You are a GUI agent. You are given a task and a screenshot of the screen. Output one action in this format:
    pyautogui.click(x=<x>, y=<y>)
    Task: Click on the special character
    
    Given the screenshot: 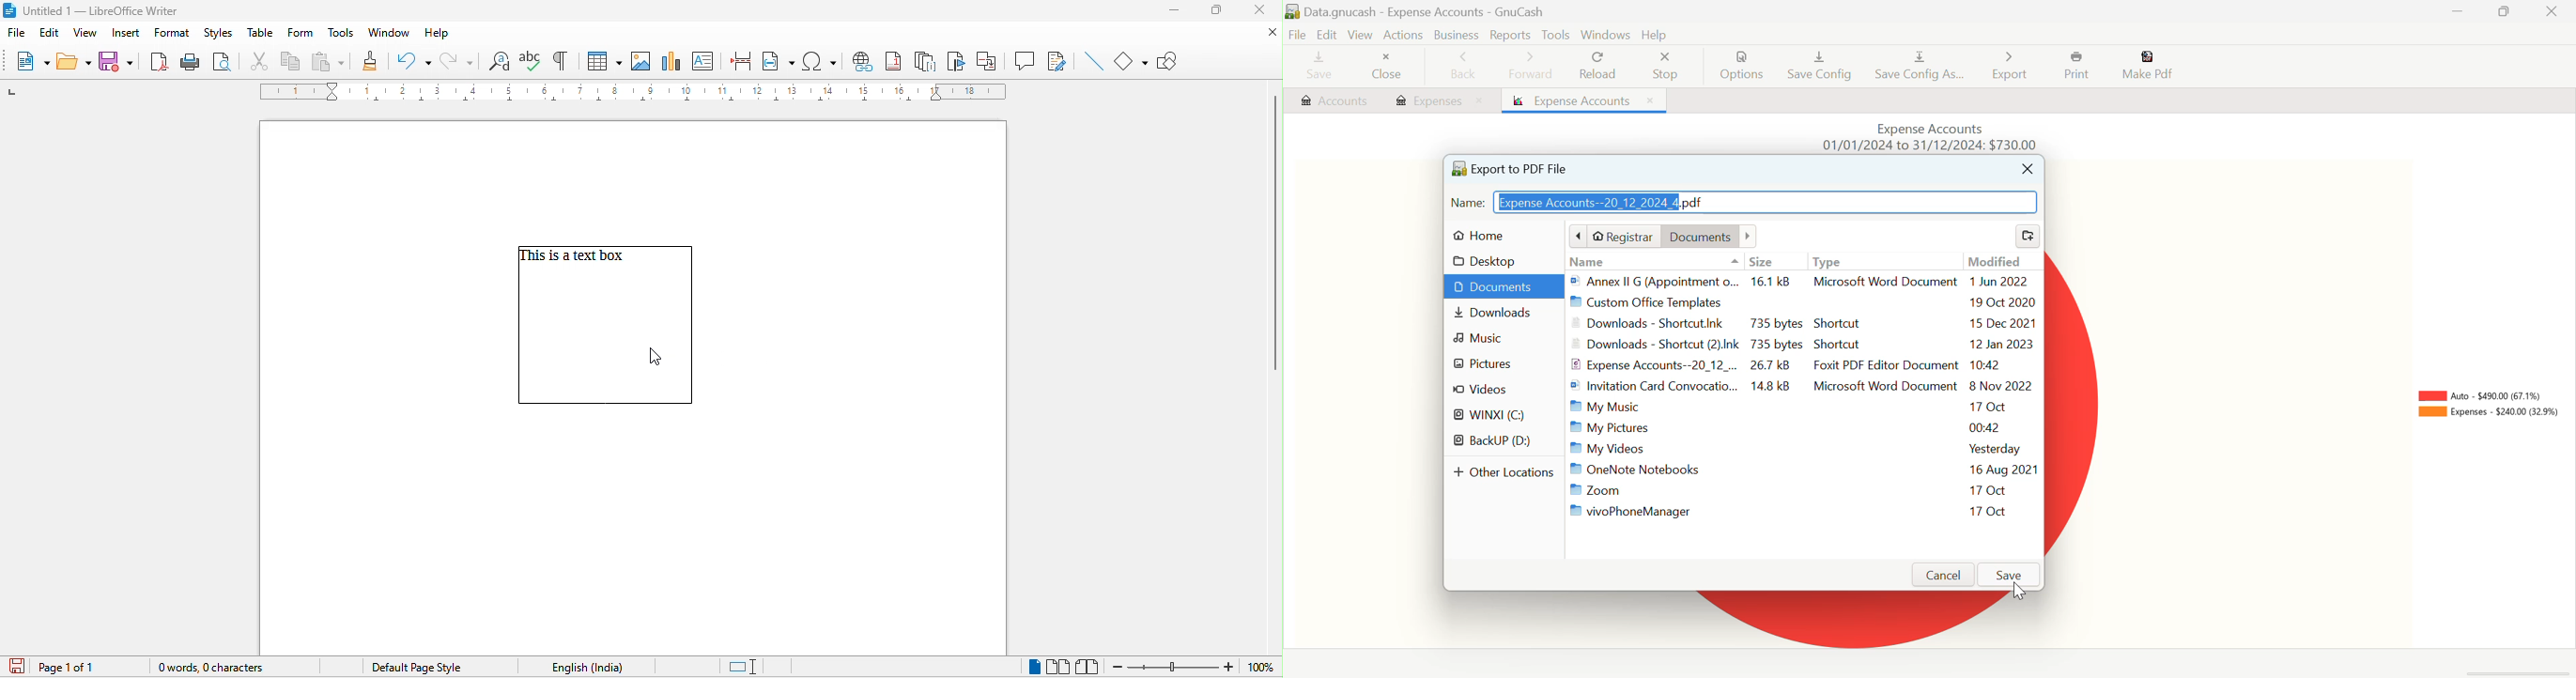 What is the action you would take?
    pyautogui.click(x=822, y=62)
    